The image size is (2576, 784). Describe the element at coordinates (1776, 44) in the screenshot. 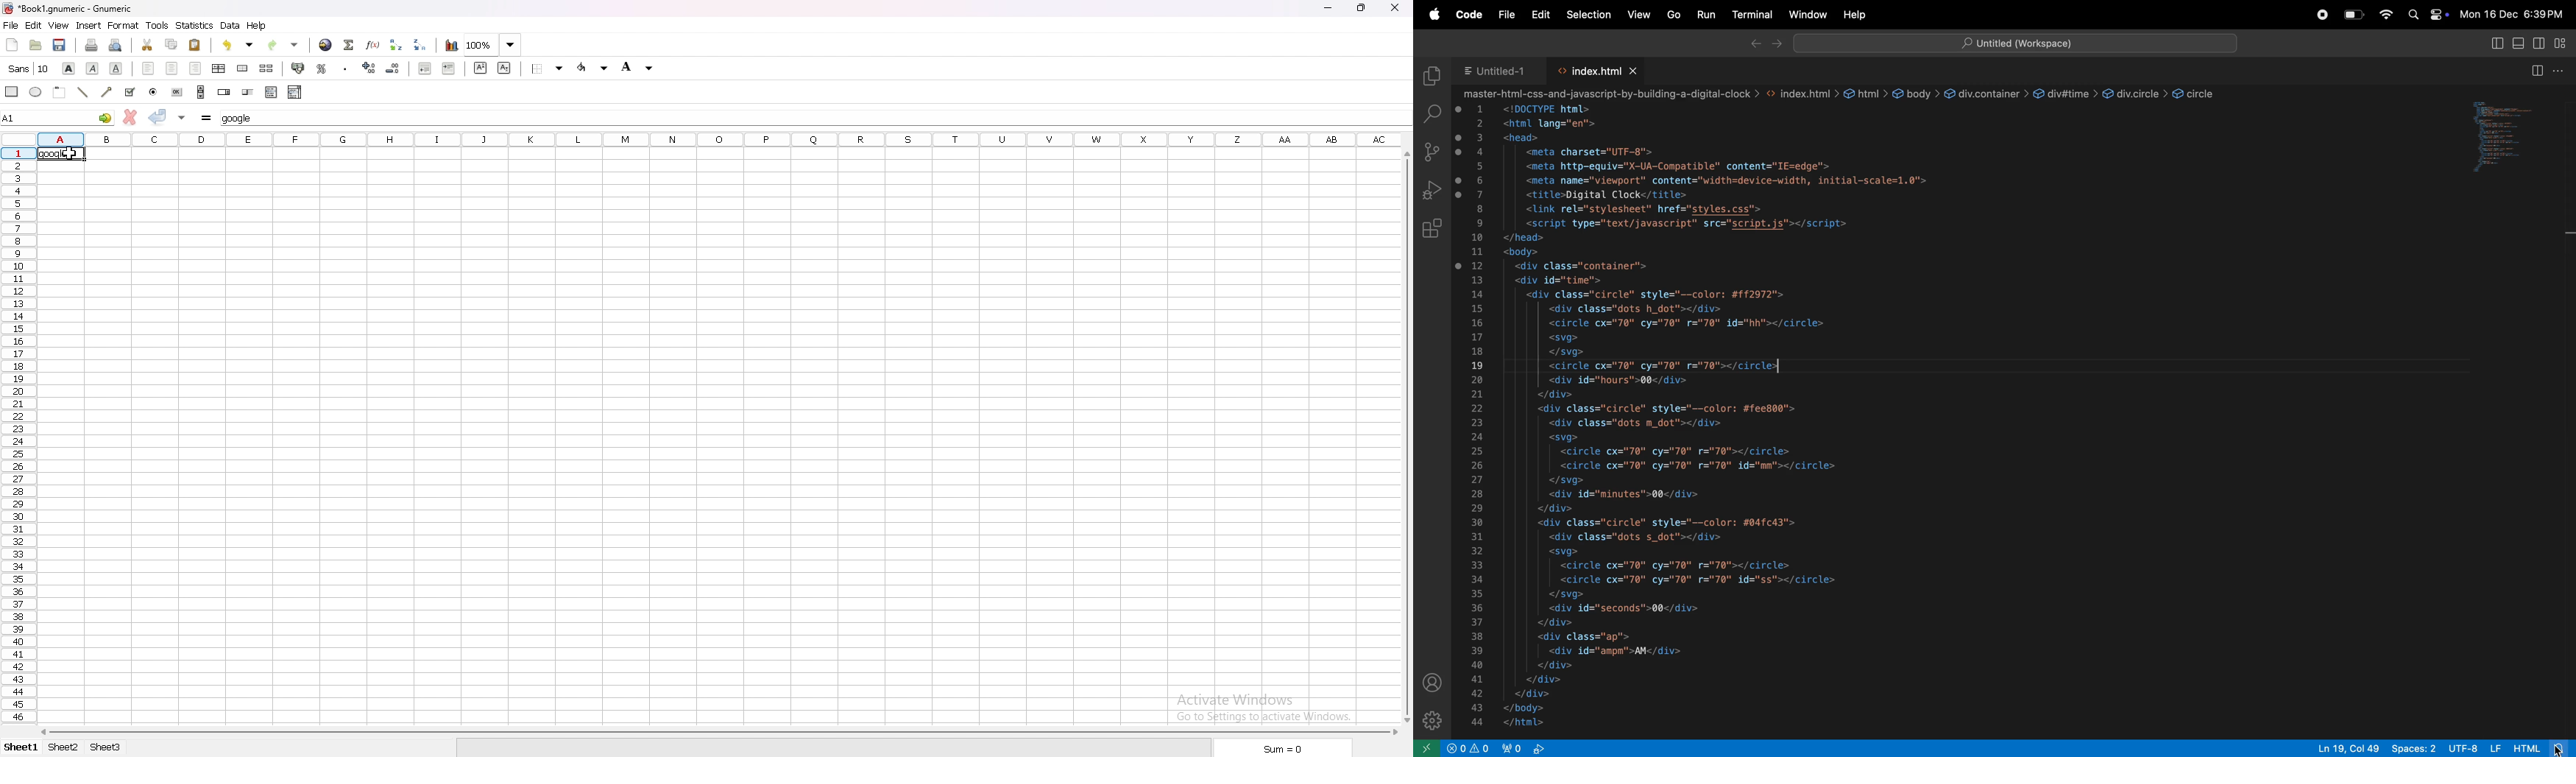

I see `forward` at that location.